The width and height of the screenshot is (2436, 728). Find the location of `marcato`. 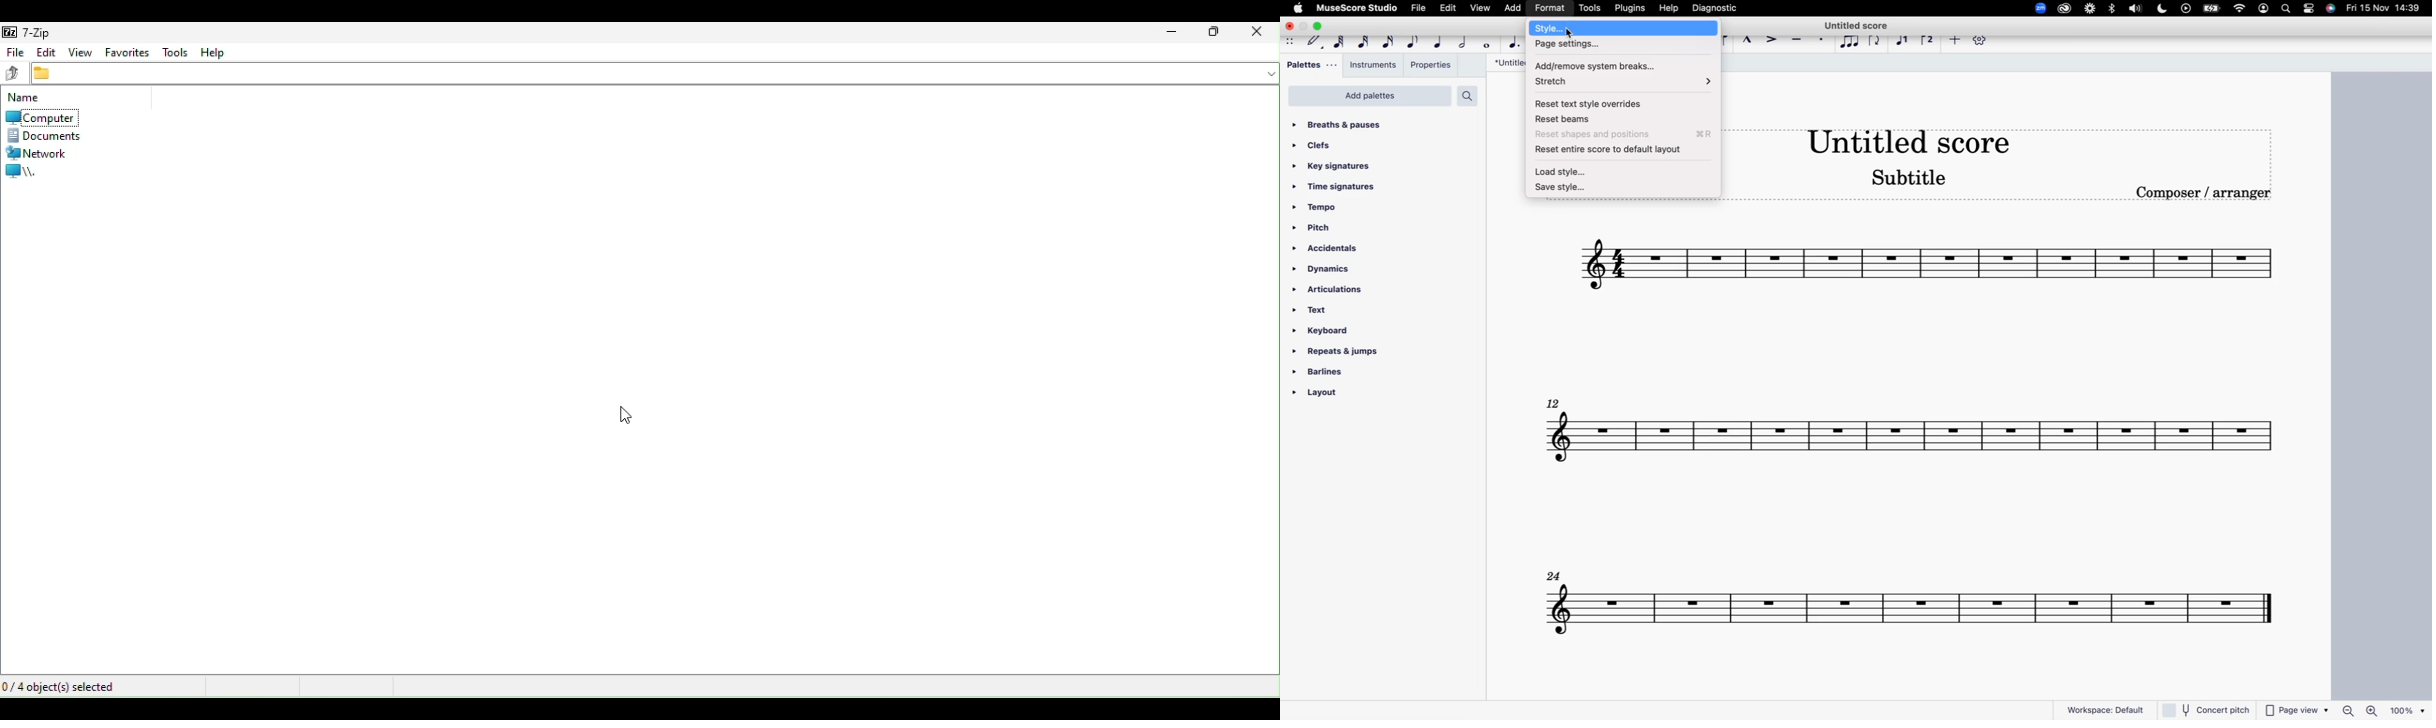

marcato is located at coordinates (1747, 41).